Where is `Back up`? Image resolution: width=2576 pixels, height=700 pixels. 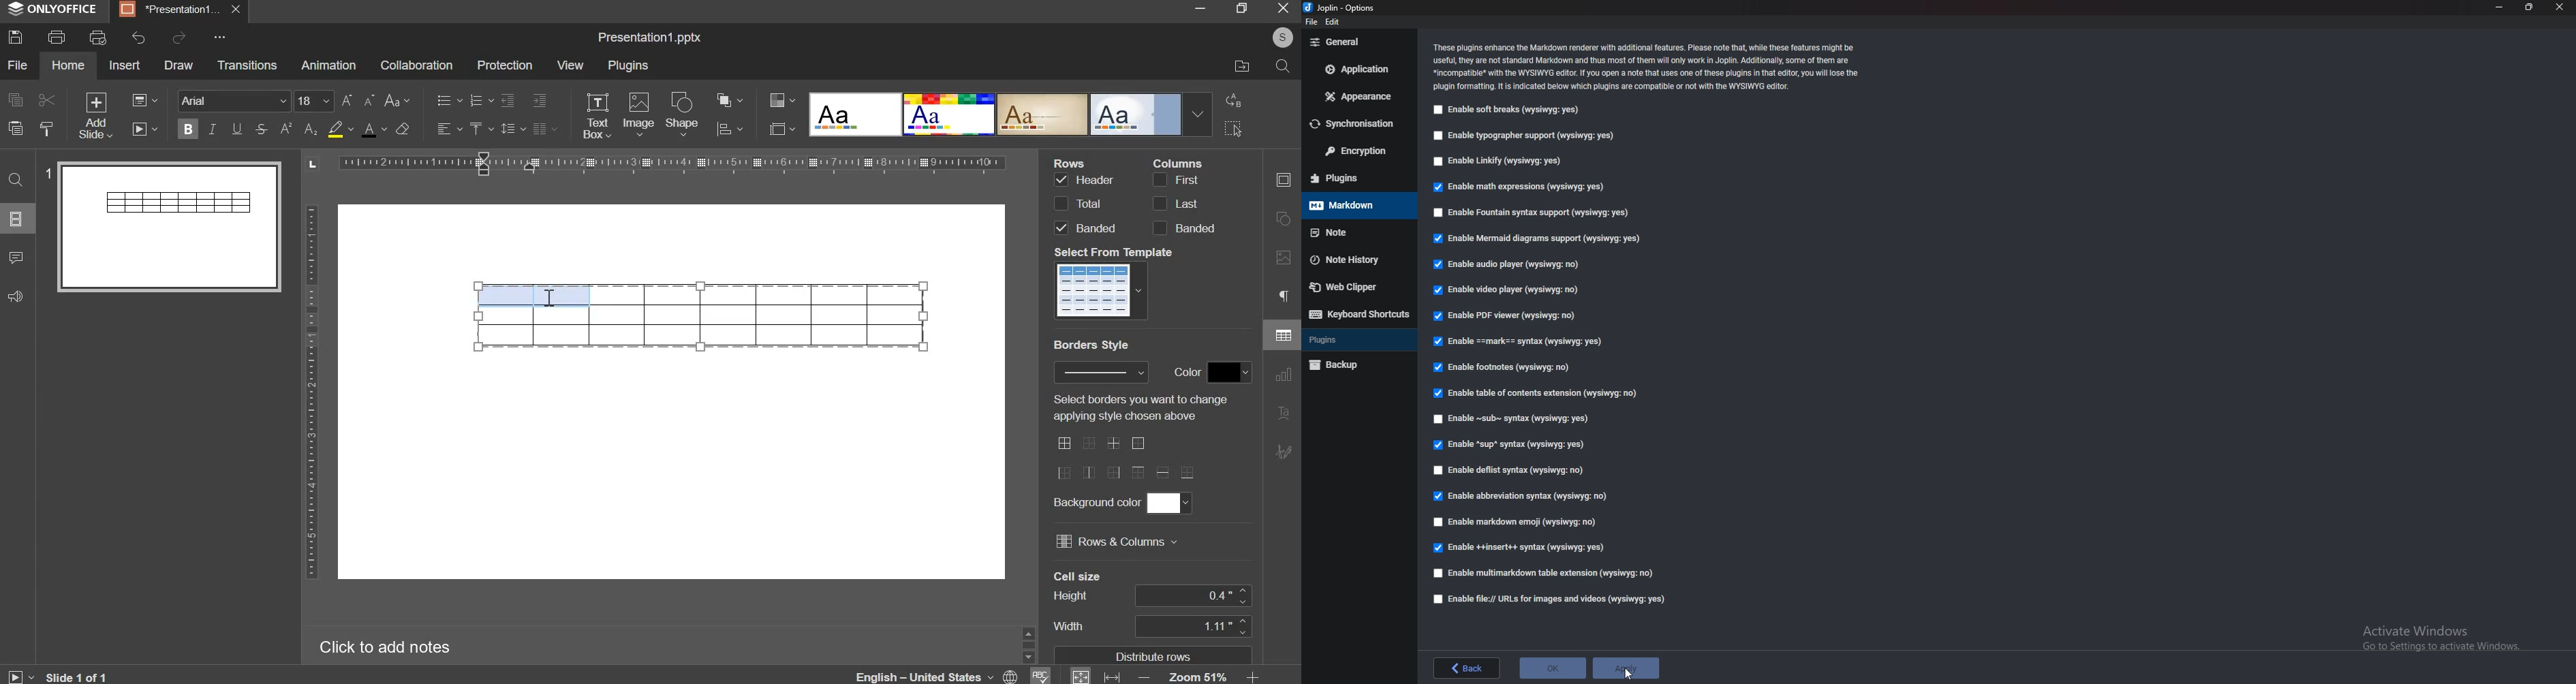 Back up is located at coordinates (1358, 365).